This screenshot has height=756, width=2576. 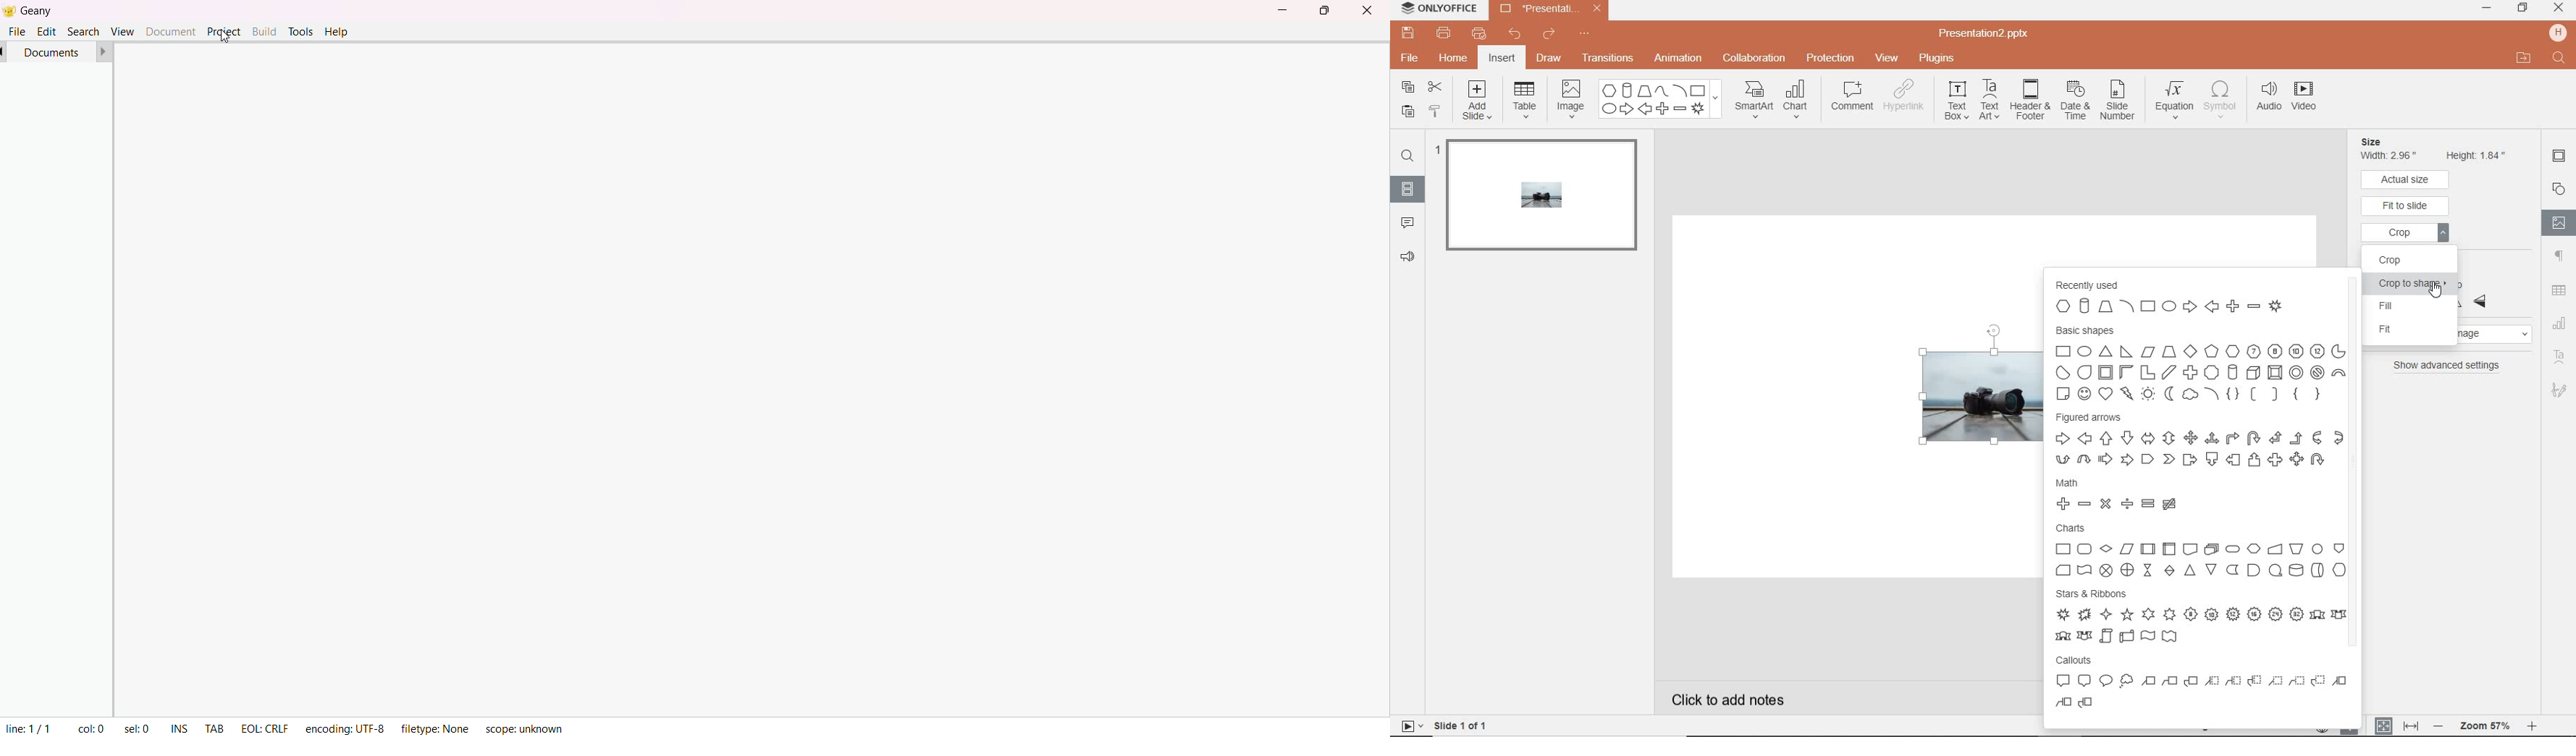 What do you see at coordinates (1608, 58) in the screenshot?
I see `transition` at bounding box center [1608, 58].